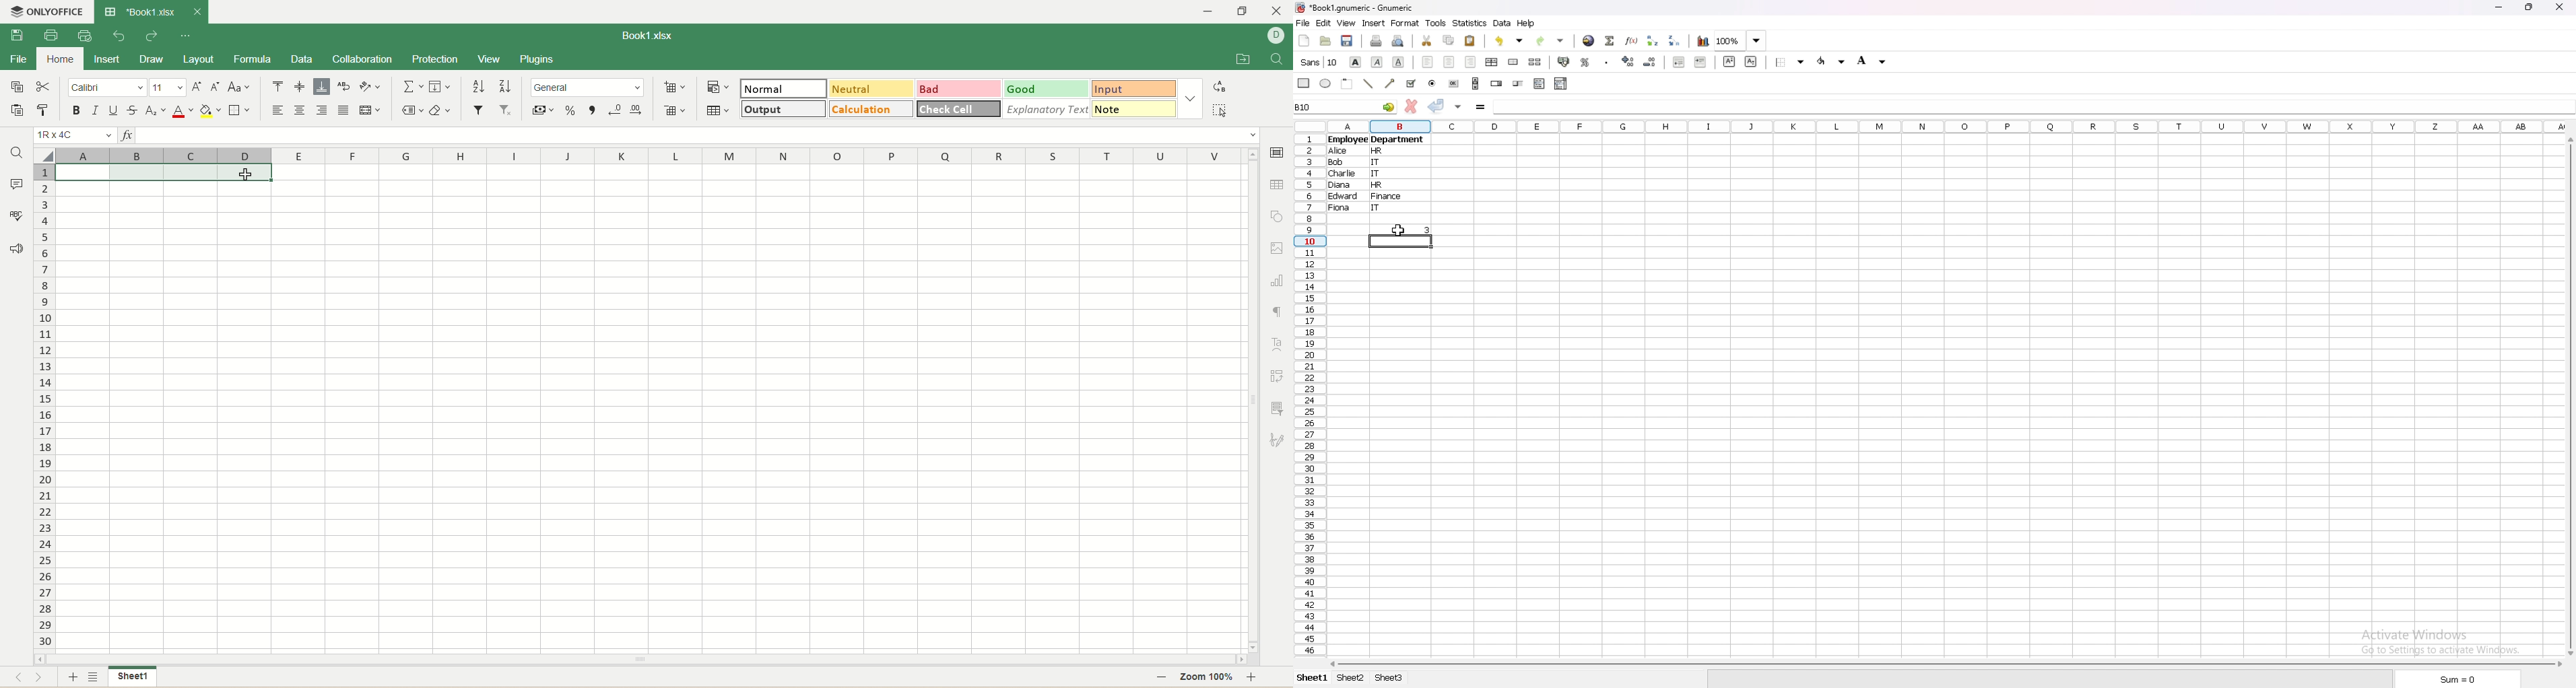  I want to click on tickbox, so click(1410, 84).